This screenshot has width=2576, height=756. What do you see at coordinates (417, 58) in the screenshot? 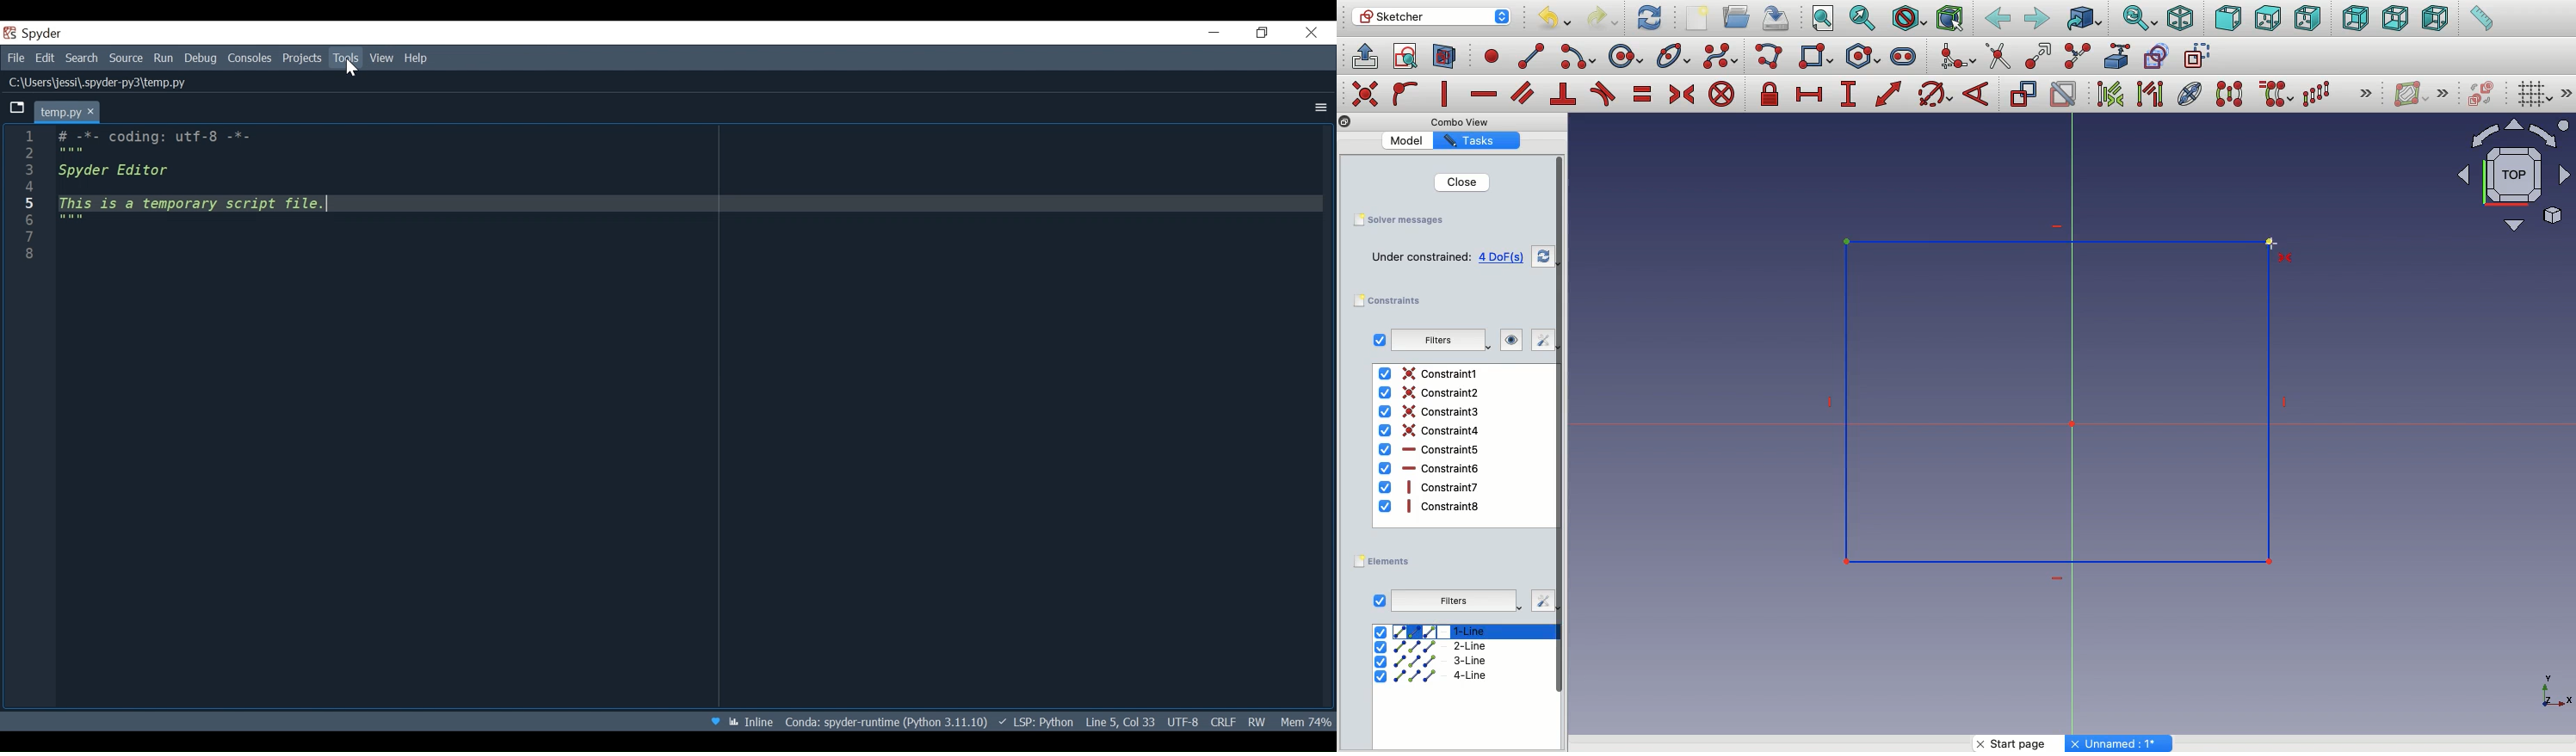
I see `Help` at bounding box center [417, 58].